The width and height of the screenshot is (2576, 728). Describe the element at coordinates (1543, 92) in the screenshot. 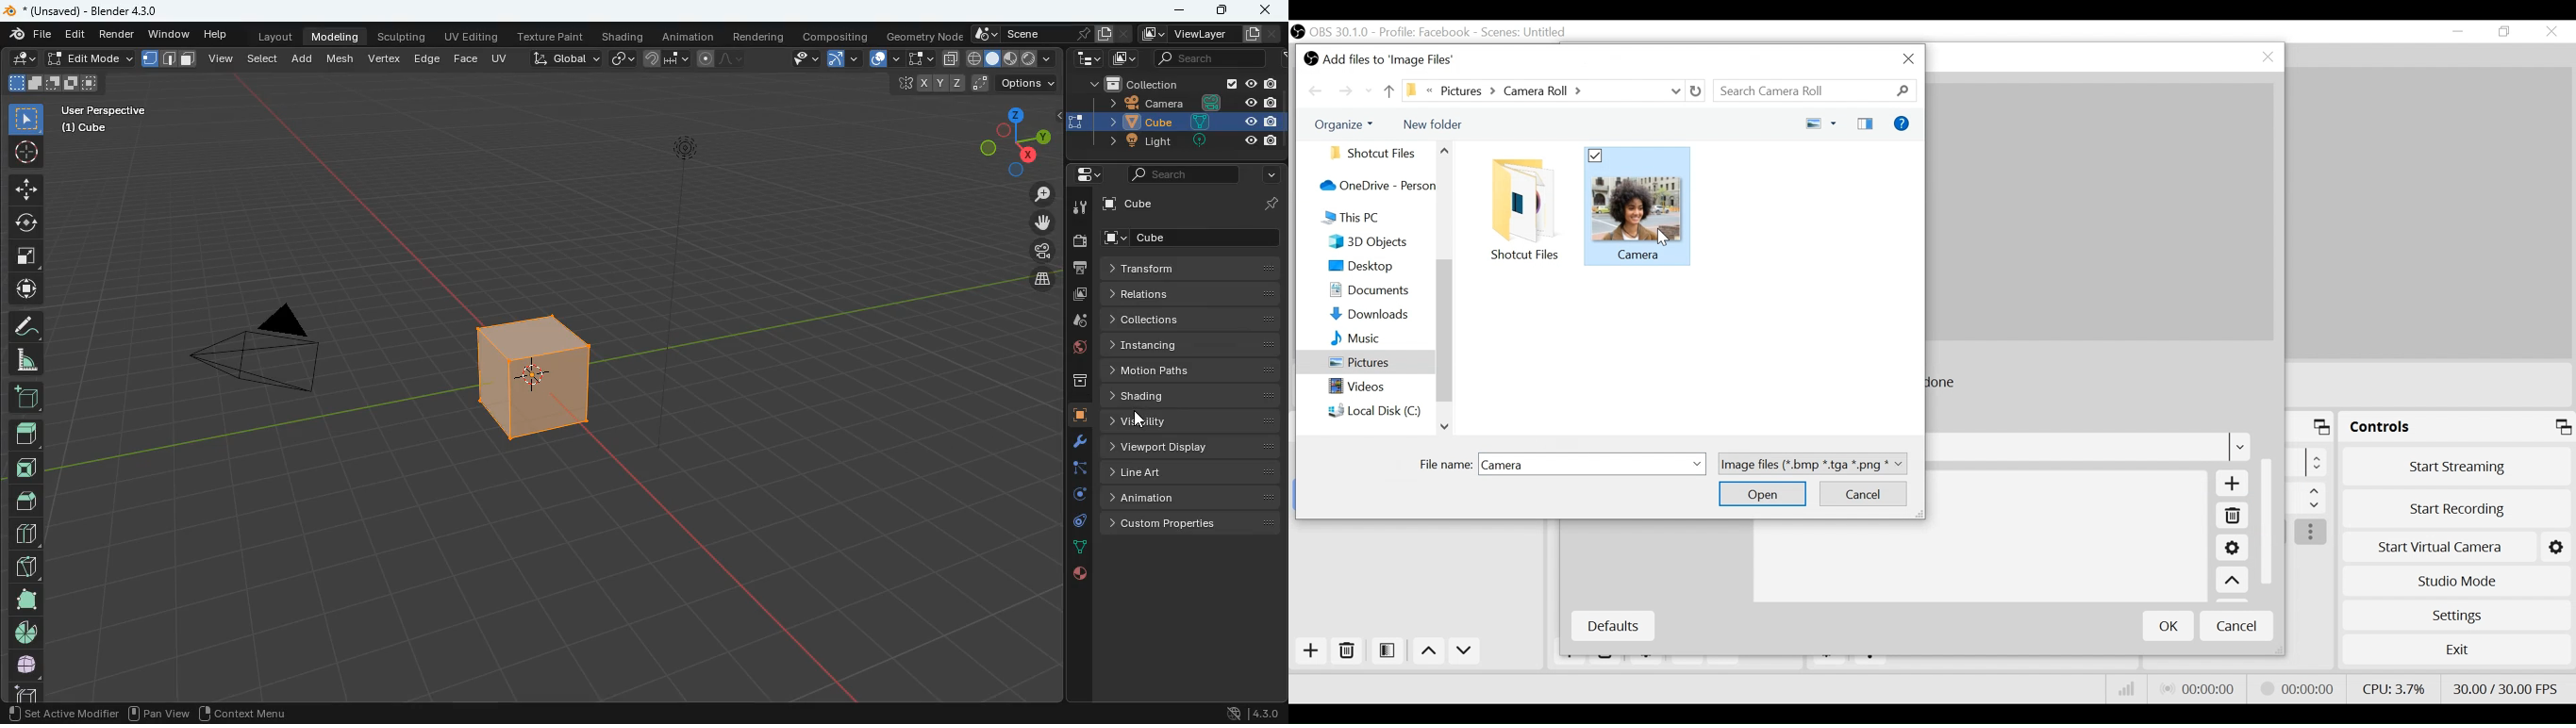

I see `File Path` at that location.